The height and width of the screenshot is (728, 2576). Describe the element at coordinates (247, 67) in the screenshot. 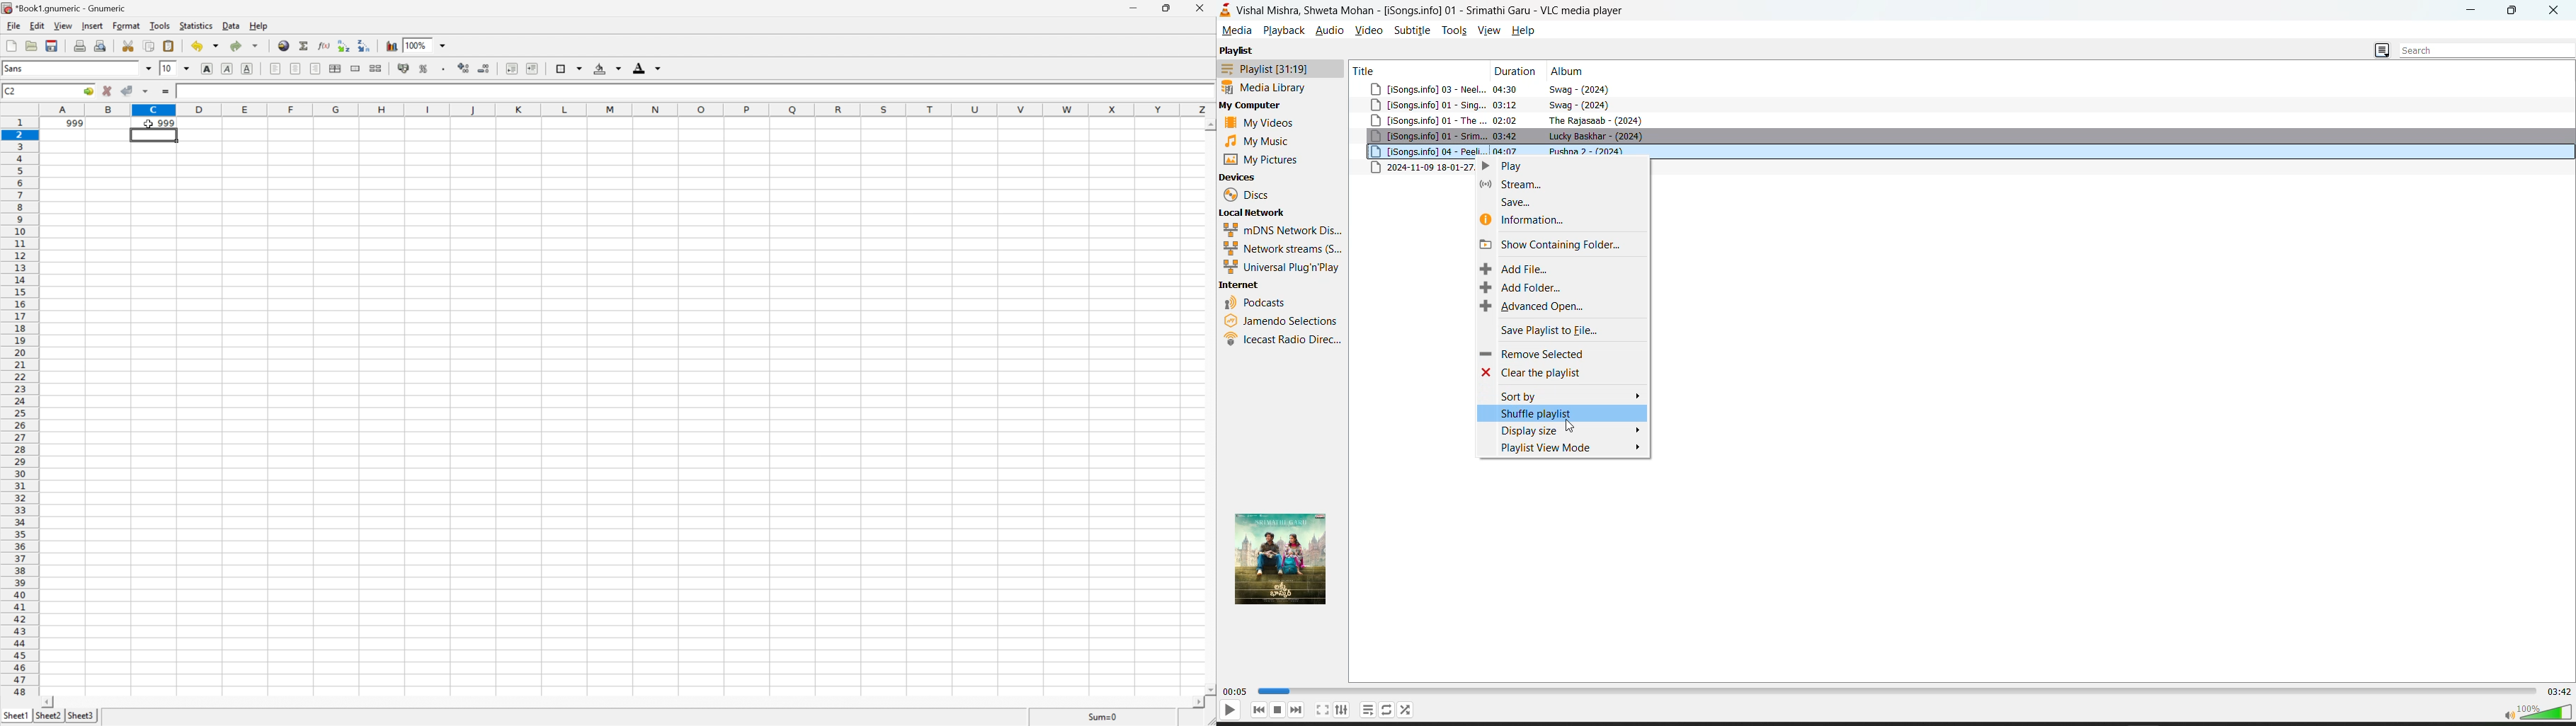

I see `underline` at that location.